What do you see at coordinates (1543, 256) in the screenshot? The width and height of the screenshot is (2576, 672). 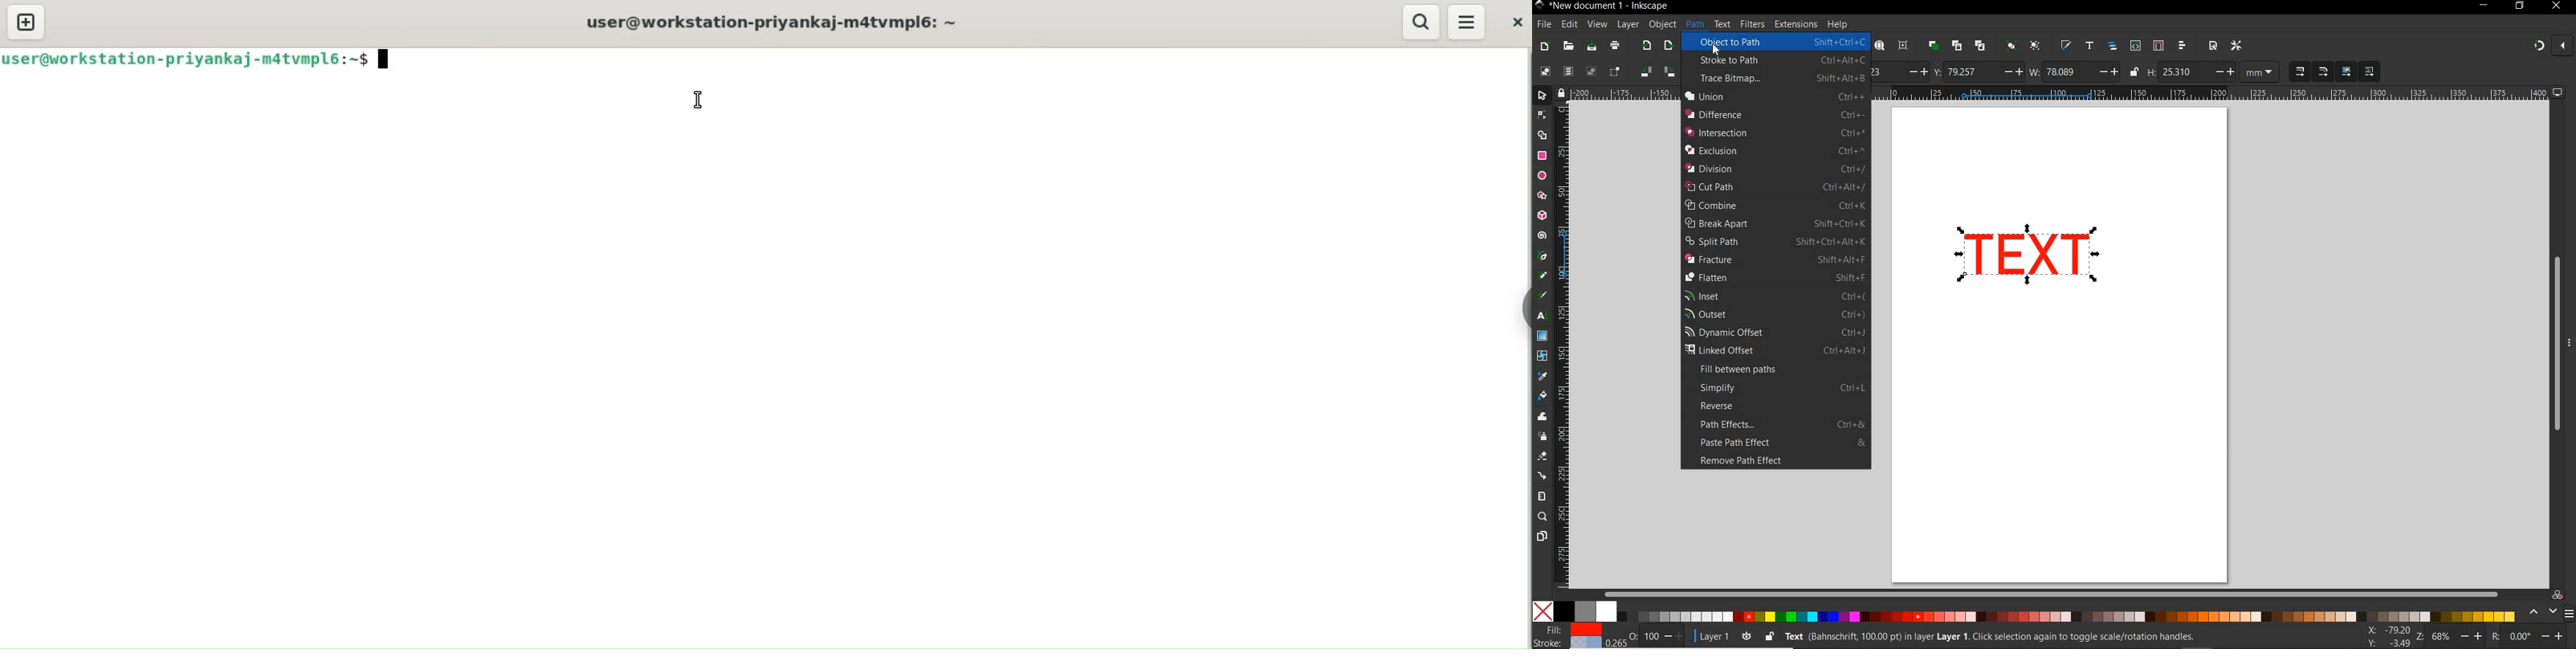 I see `PEN TOOL` at bounding box center [1543, 256].